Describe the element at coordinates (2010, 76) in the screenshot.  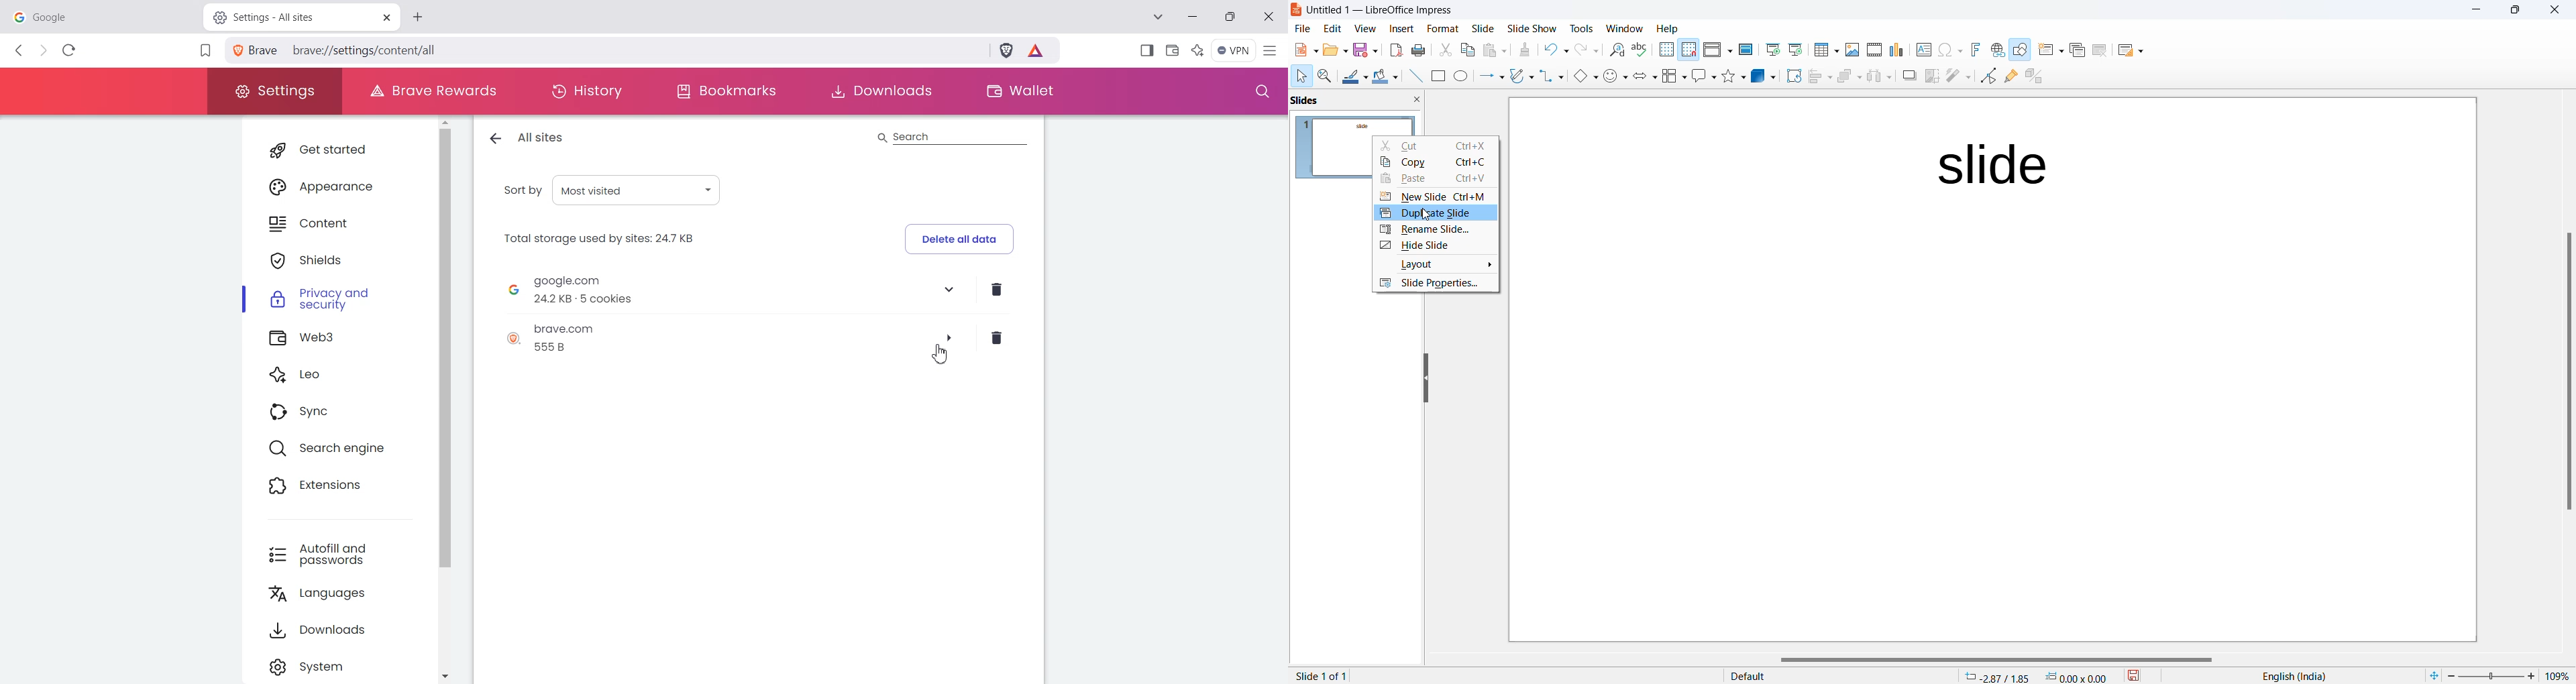
I see `Show glue point function` at that location.